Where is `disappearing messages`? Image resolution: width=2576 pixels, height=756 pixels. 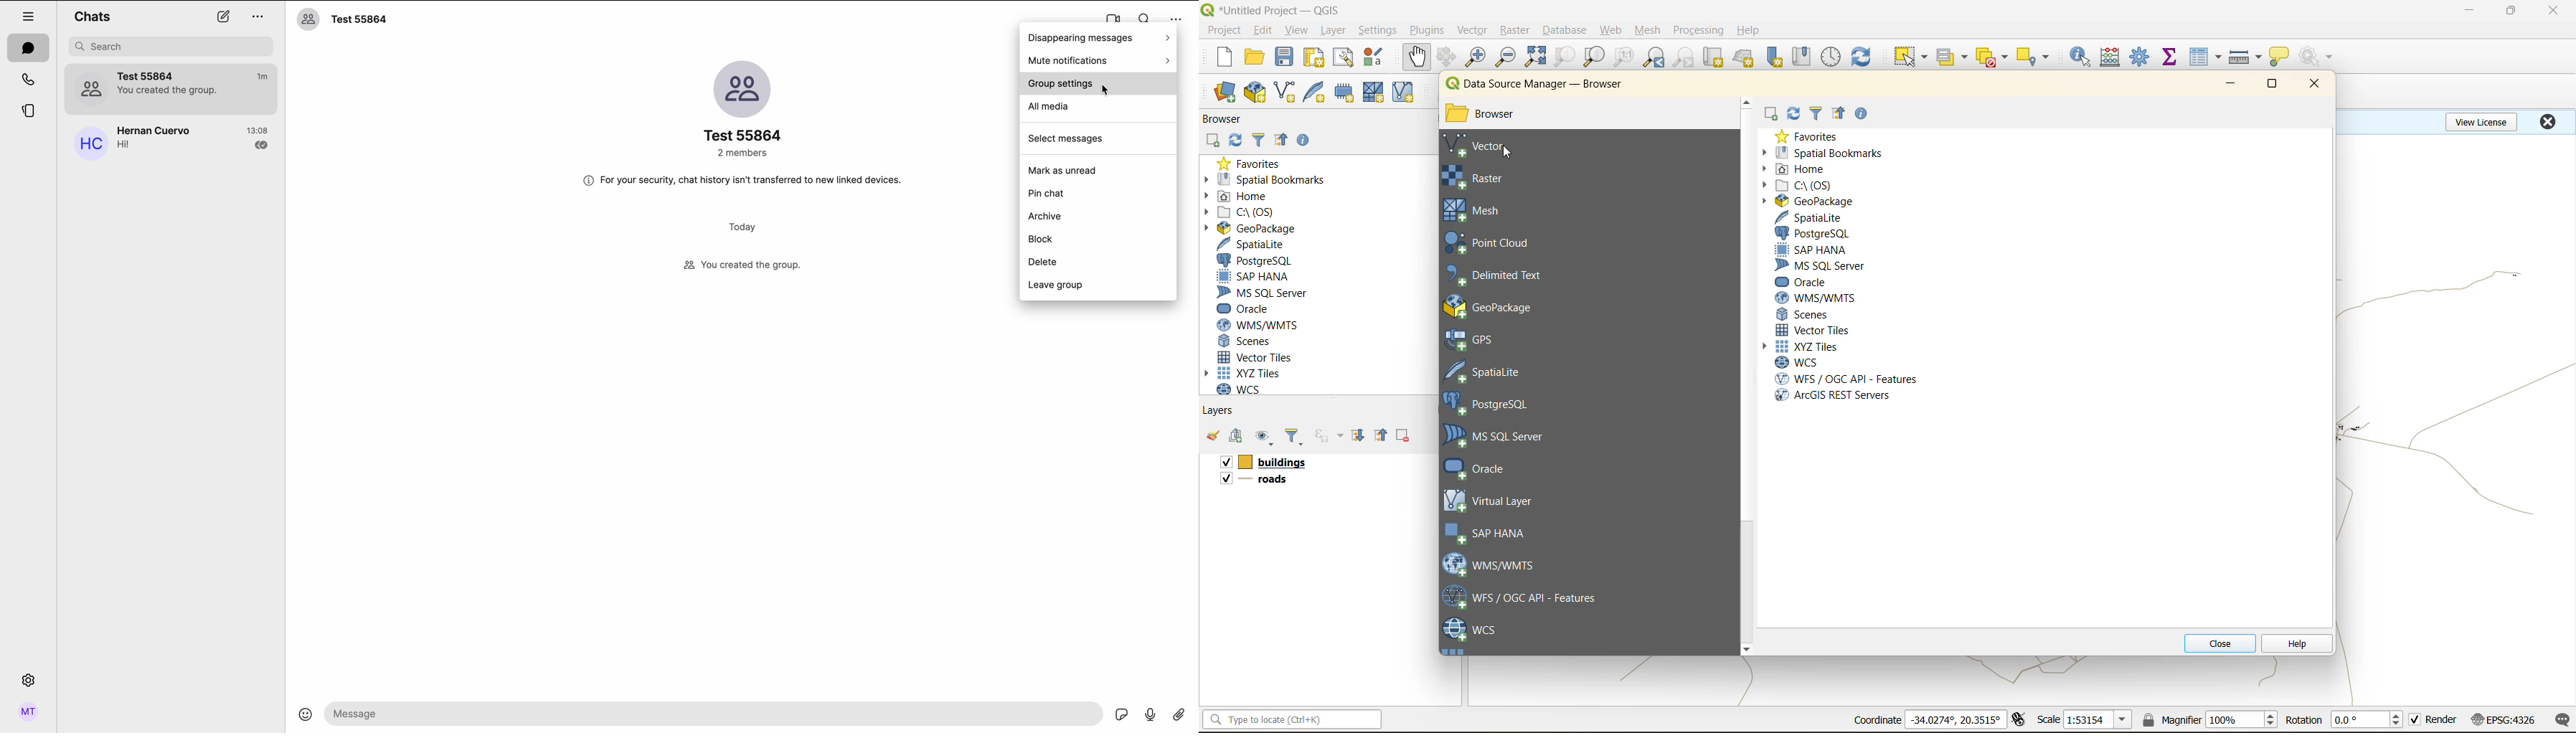 disappearing messages is located at coordinates (1099, 38).